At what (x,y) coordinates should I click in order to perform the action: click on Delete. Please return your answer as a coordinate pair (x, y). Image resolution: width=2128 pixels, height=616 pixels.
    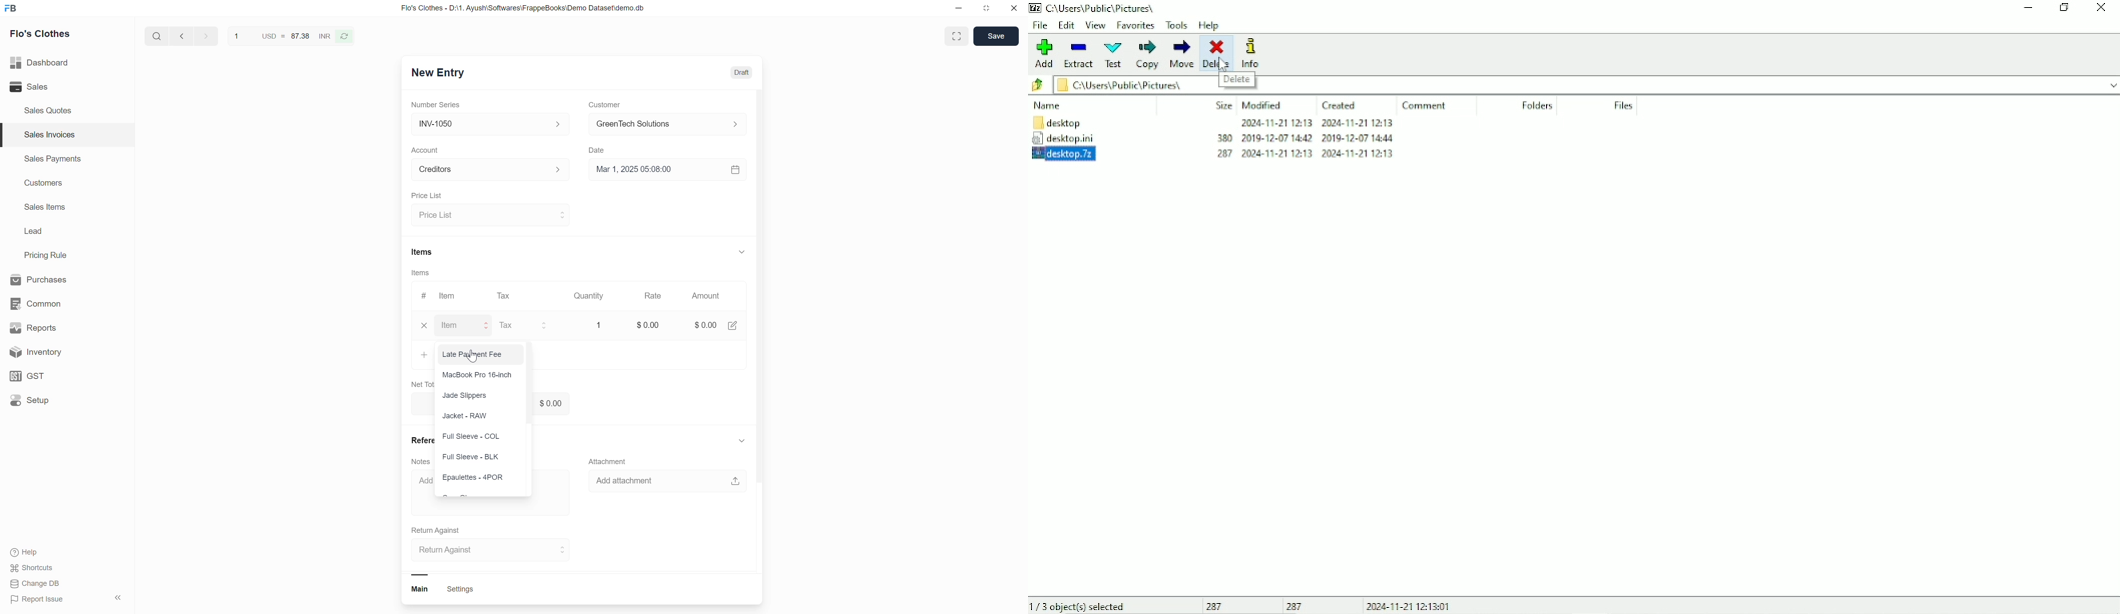
    Looking at the image, I should click on (1238, 81).